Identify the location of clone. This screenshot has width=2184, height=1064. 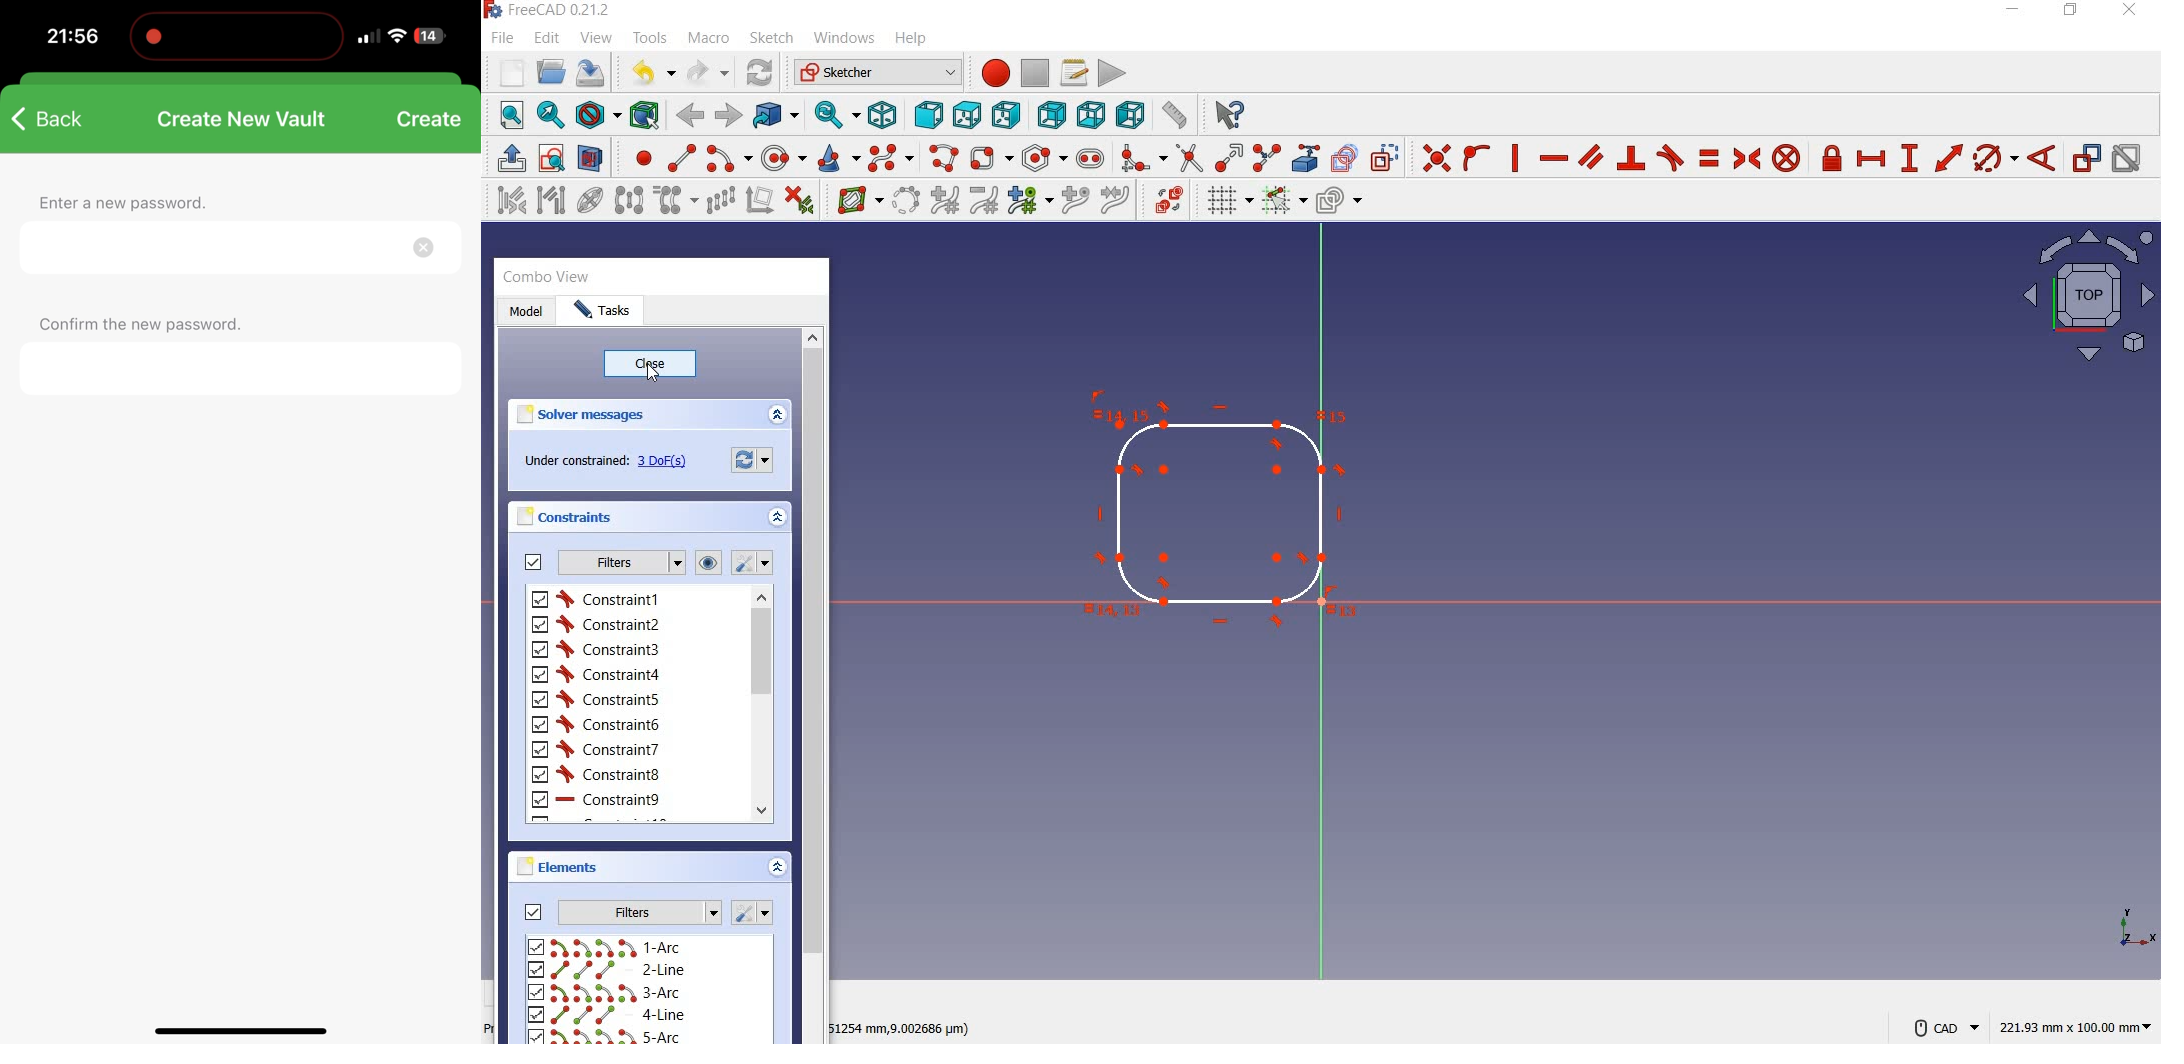
(675, 204).